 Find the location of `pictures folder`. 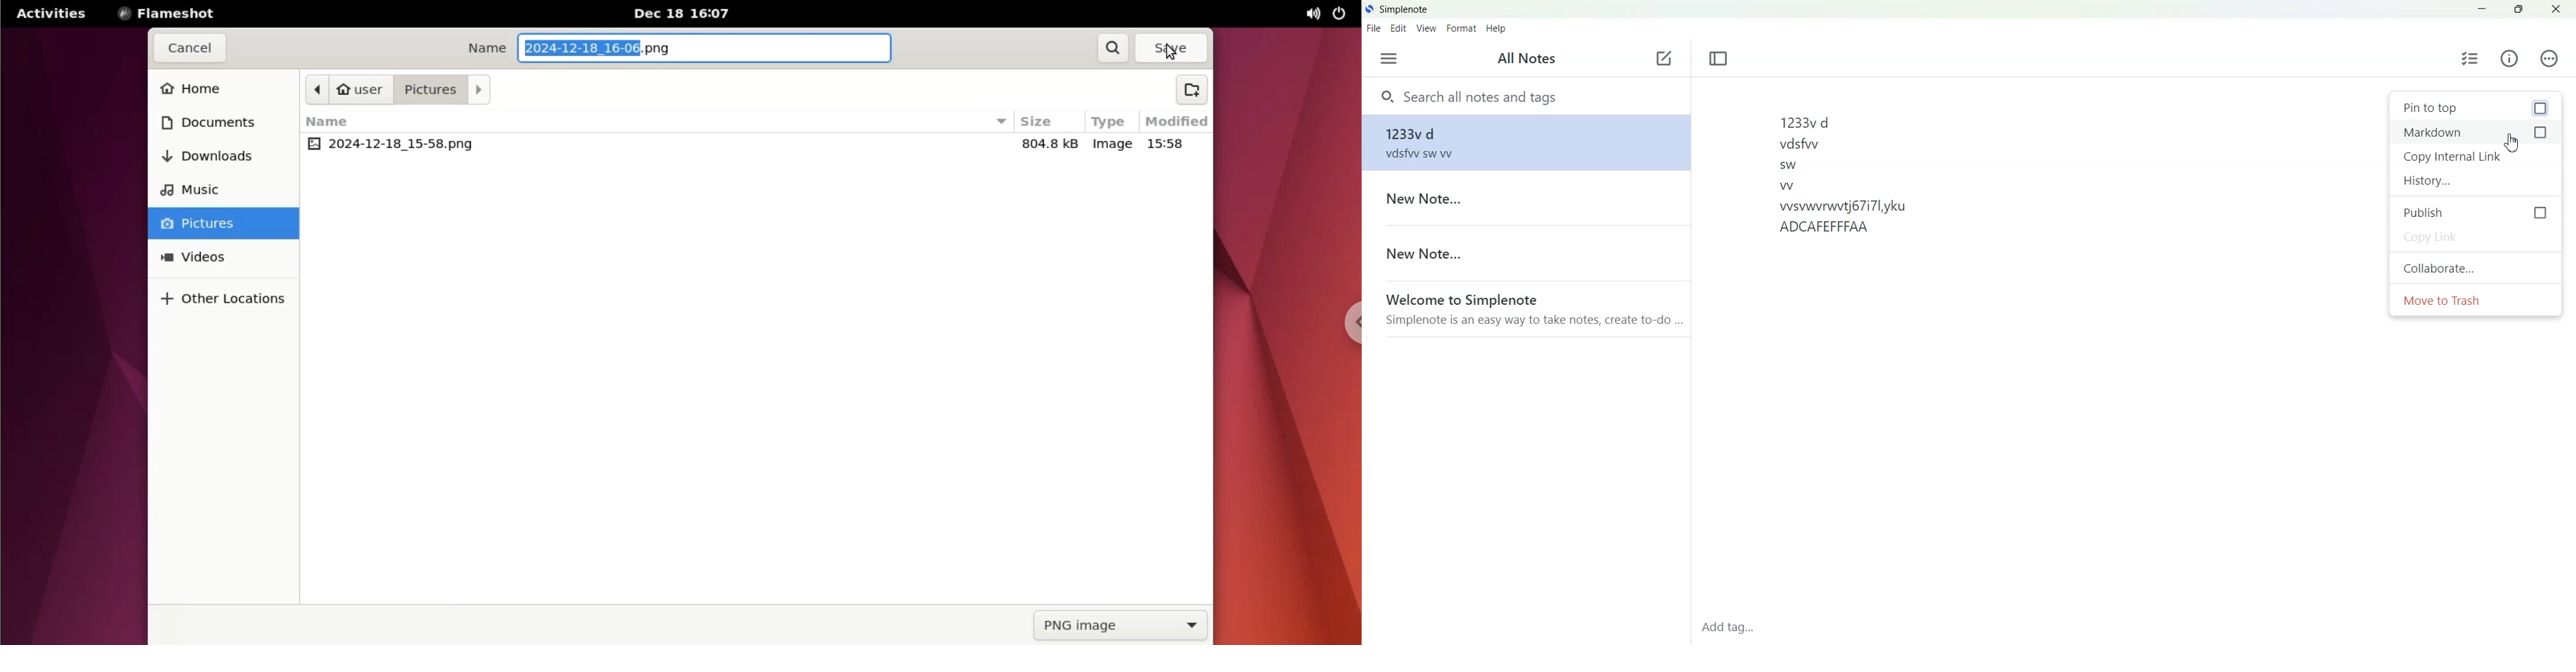

pictures folder is located at coordinates (429, 89).